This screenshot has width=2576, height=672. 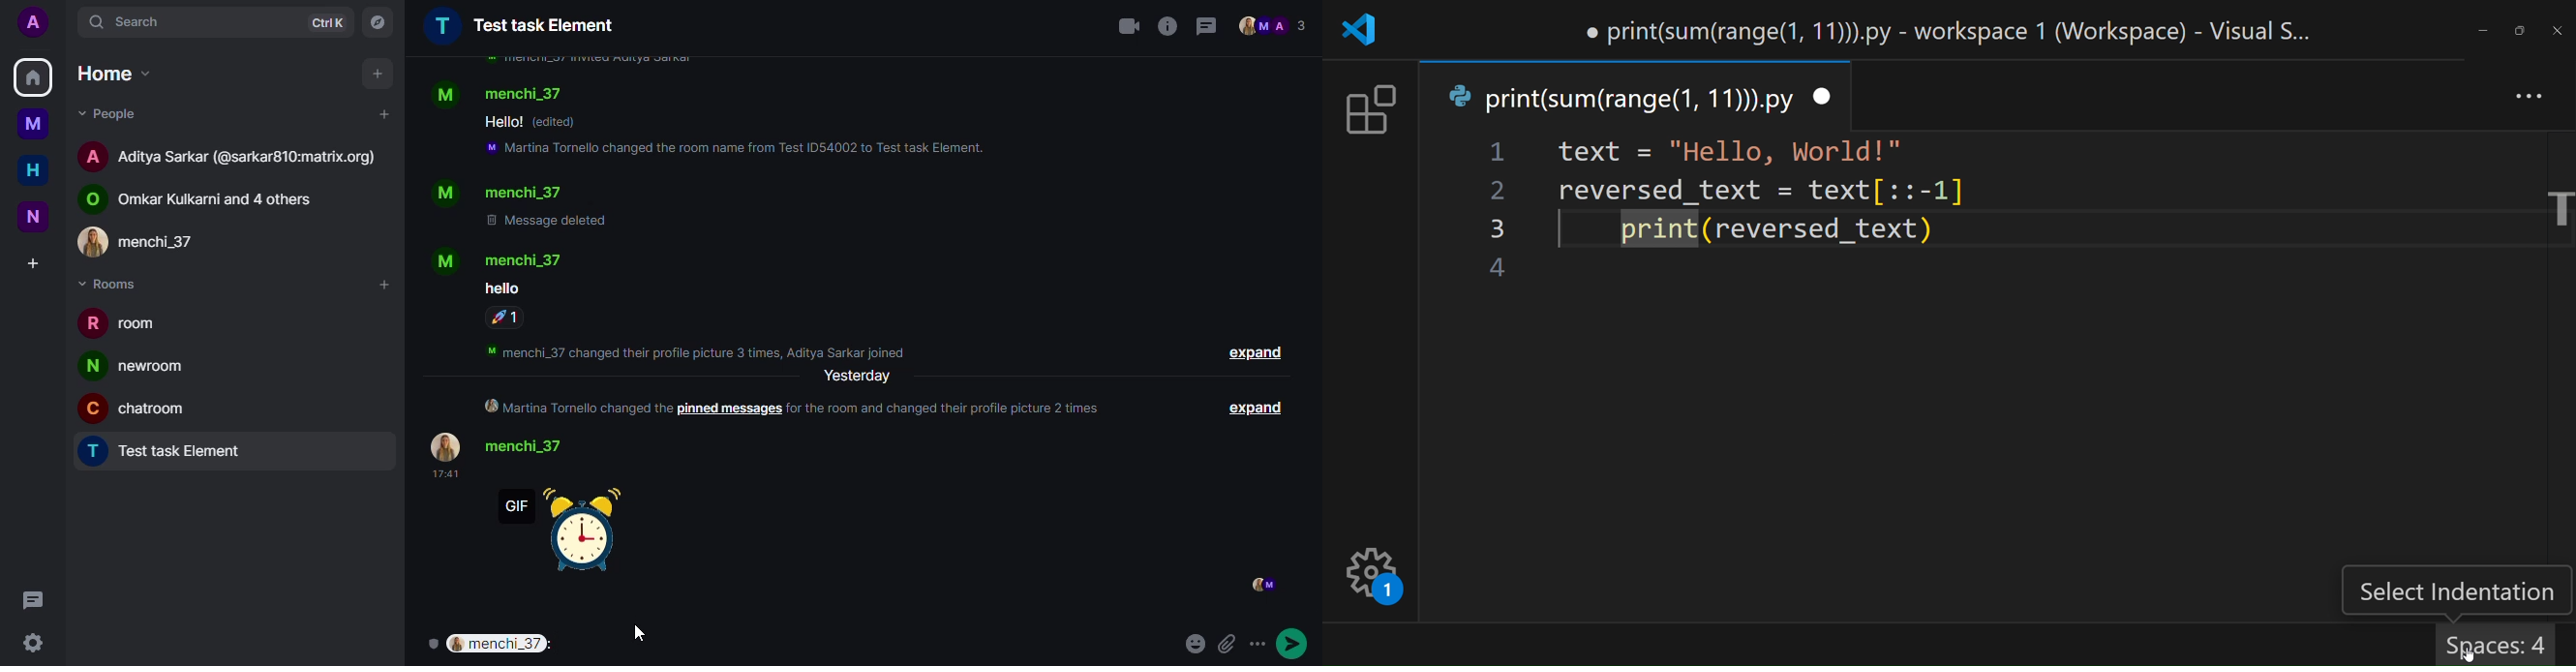 I want to click on profile, so click(x=33, y=23).